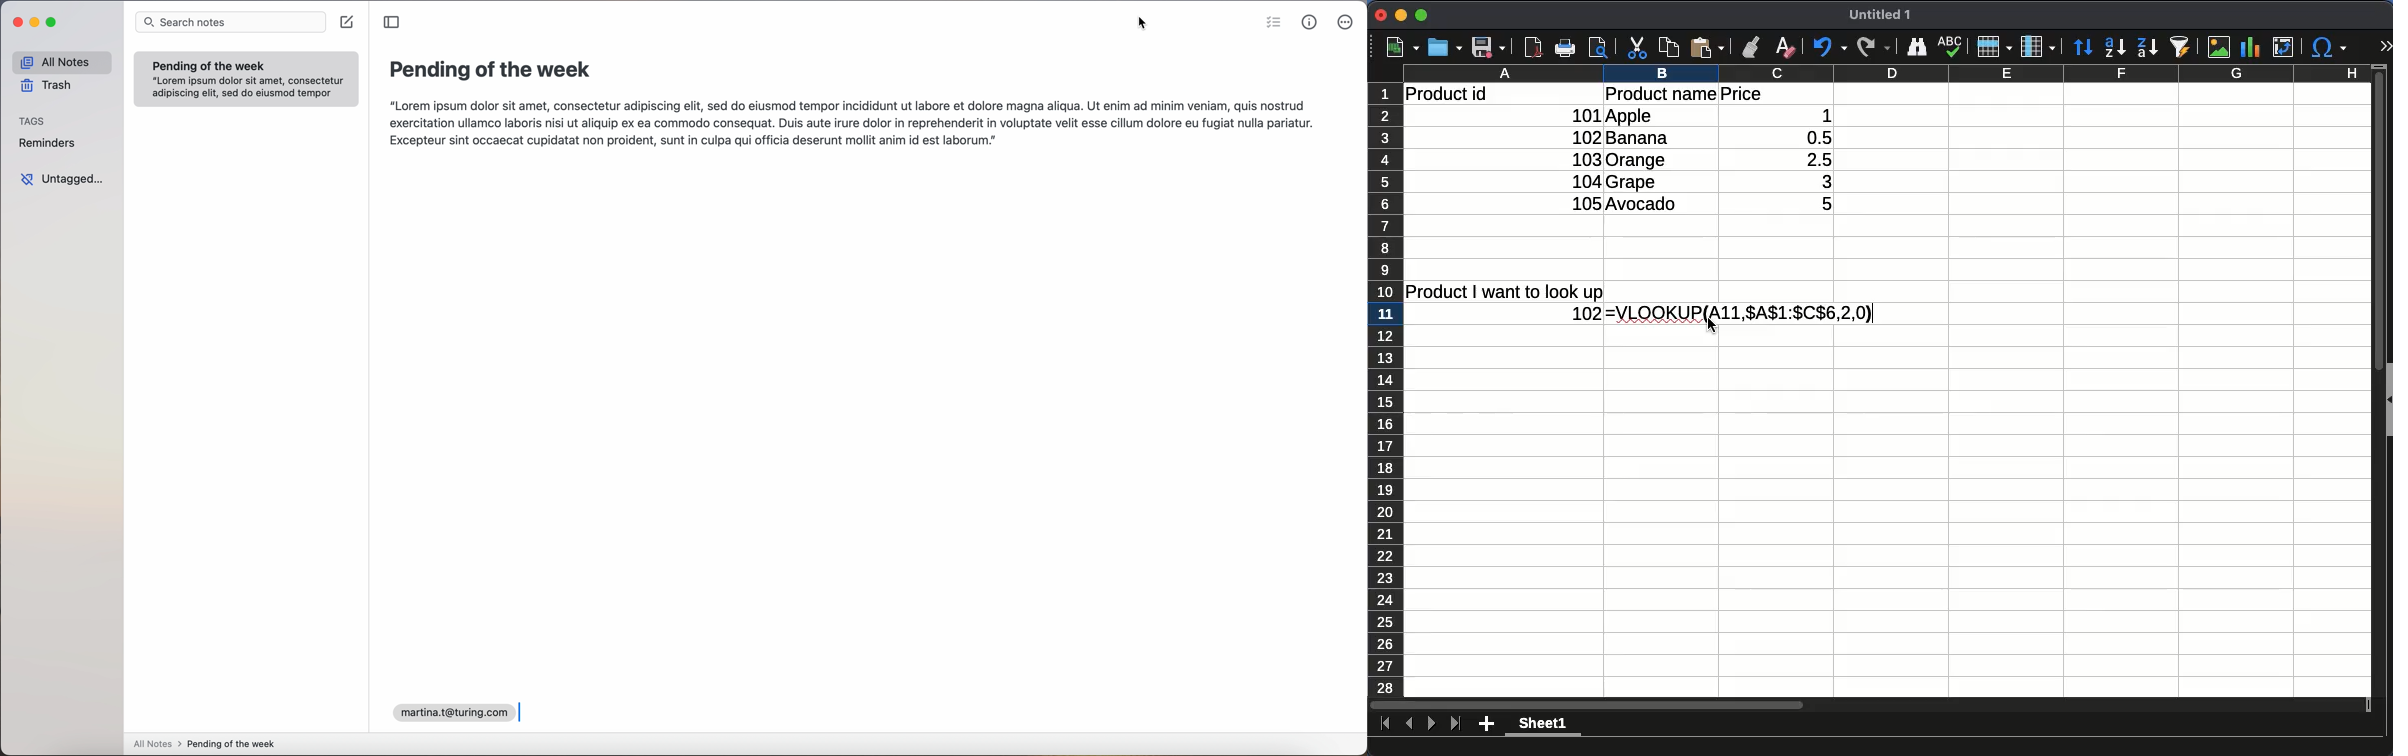  What do you see at coordinates (494, 71) in the screenshot?
I see `title: pending of the week` at bounding box center [494, 71].